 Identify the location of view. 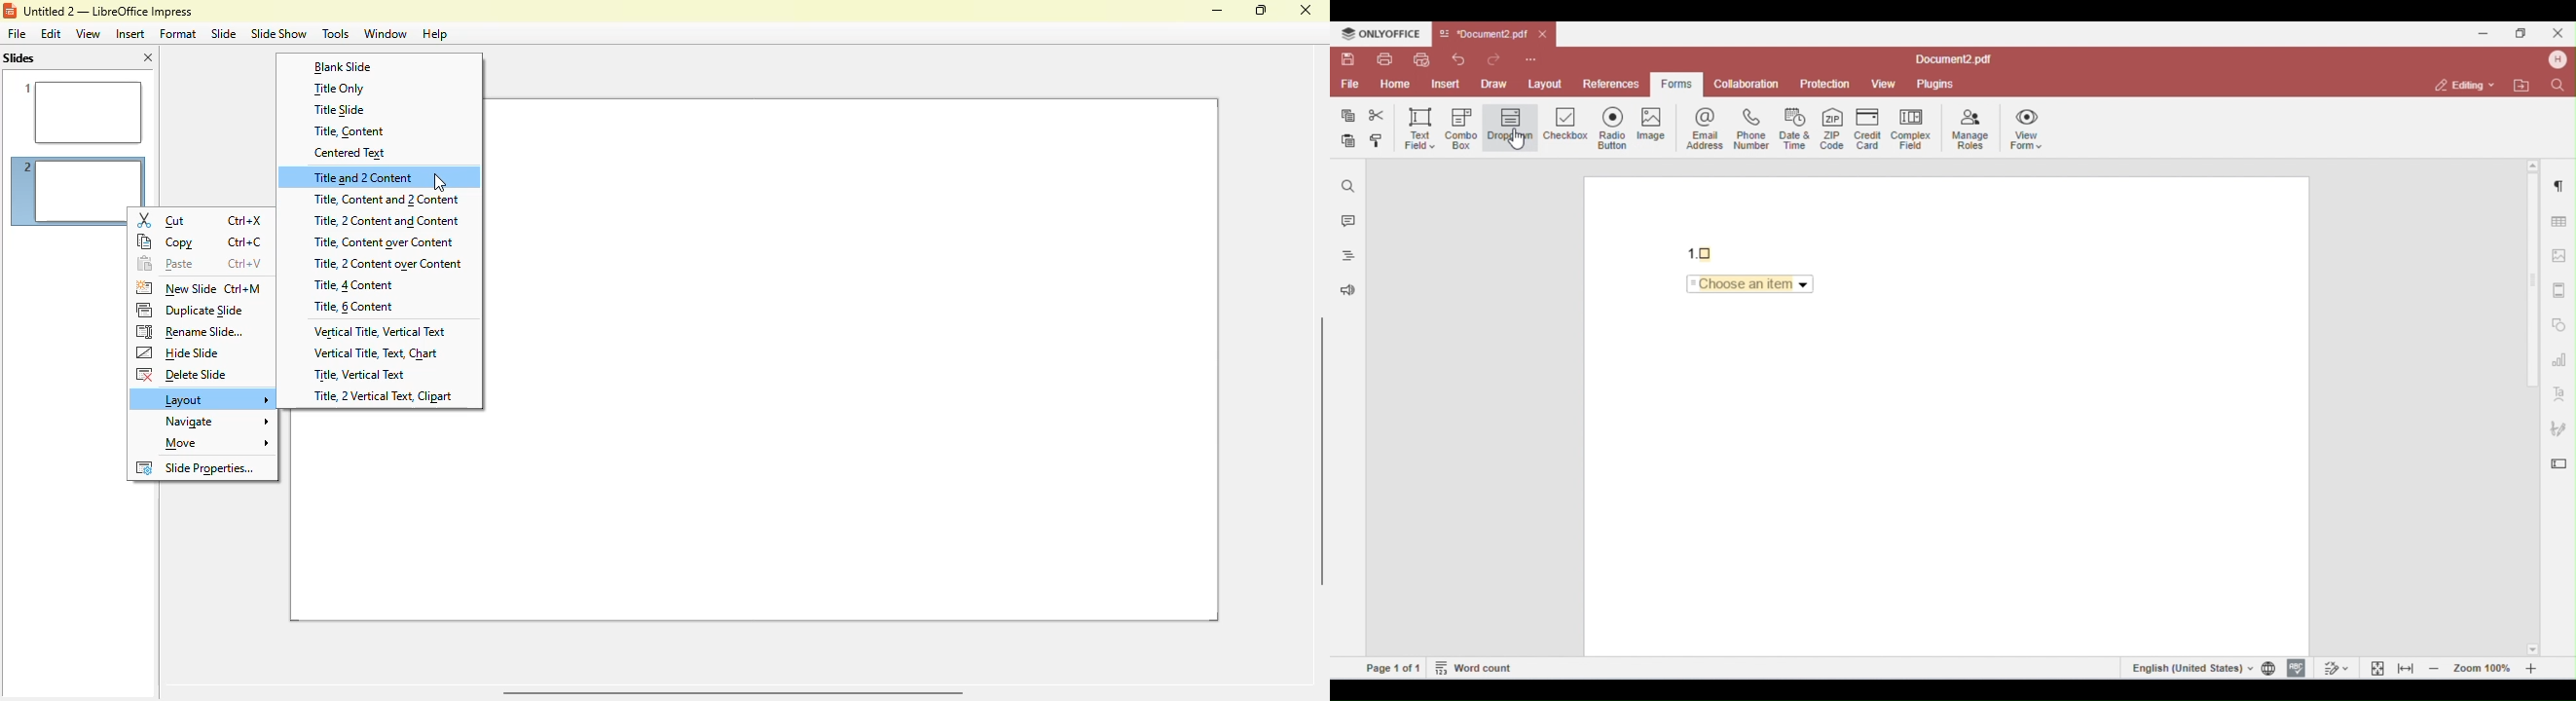
(88, 33).